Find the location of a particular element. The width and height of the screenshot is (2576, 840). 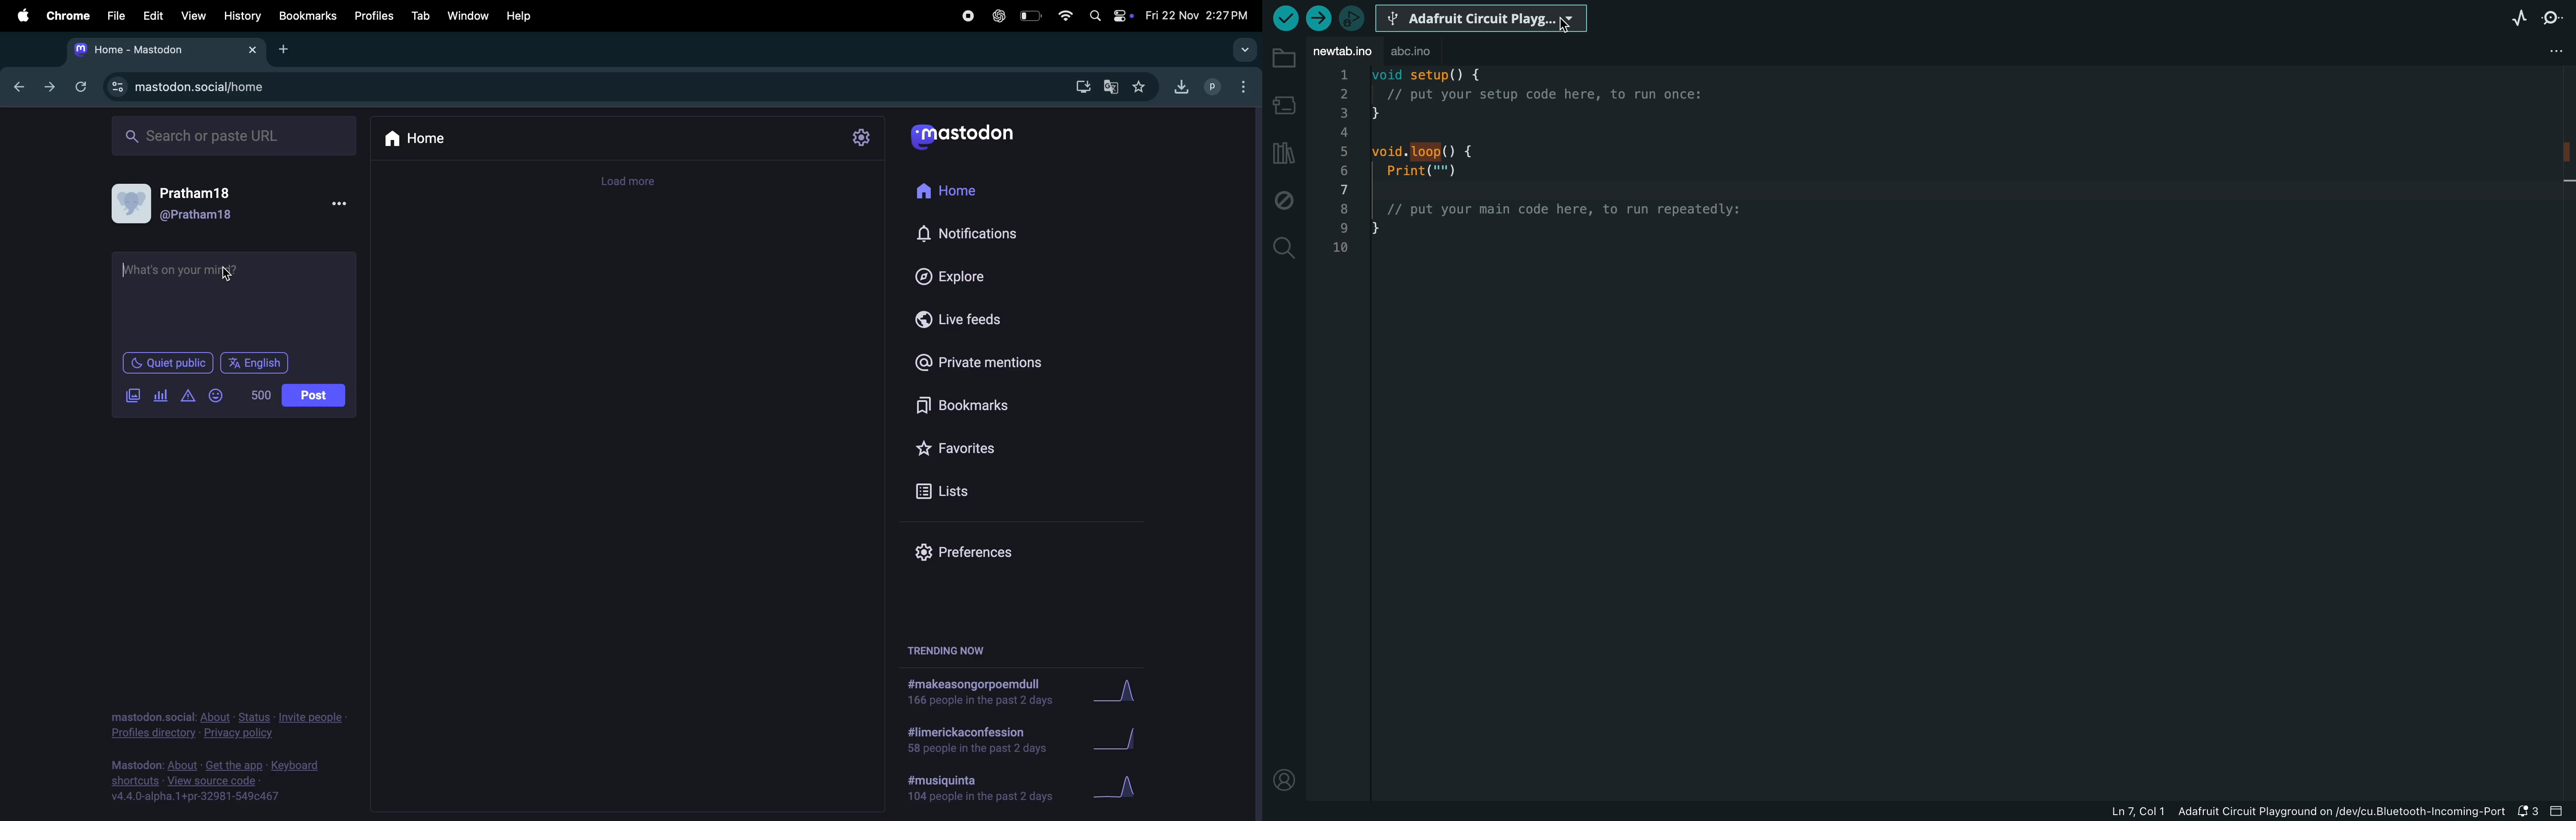

downloads is located at coordinates (1181, 85).